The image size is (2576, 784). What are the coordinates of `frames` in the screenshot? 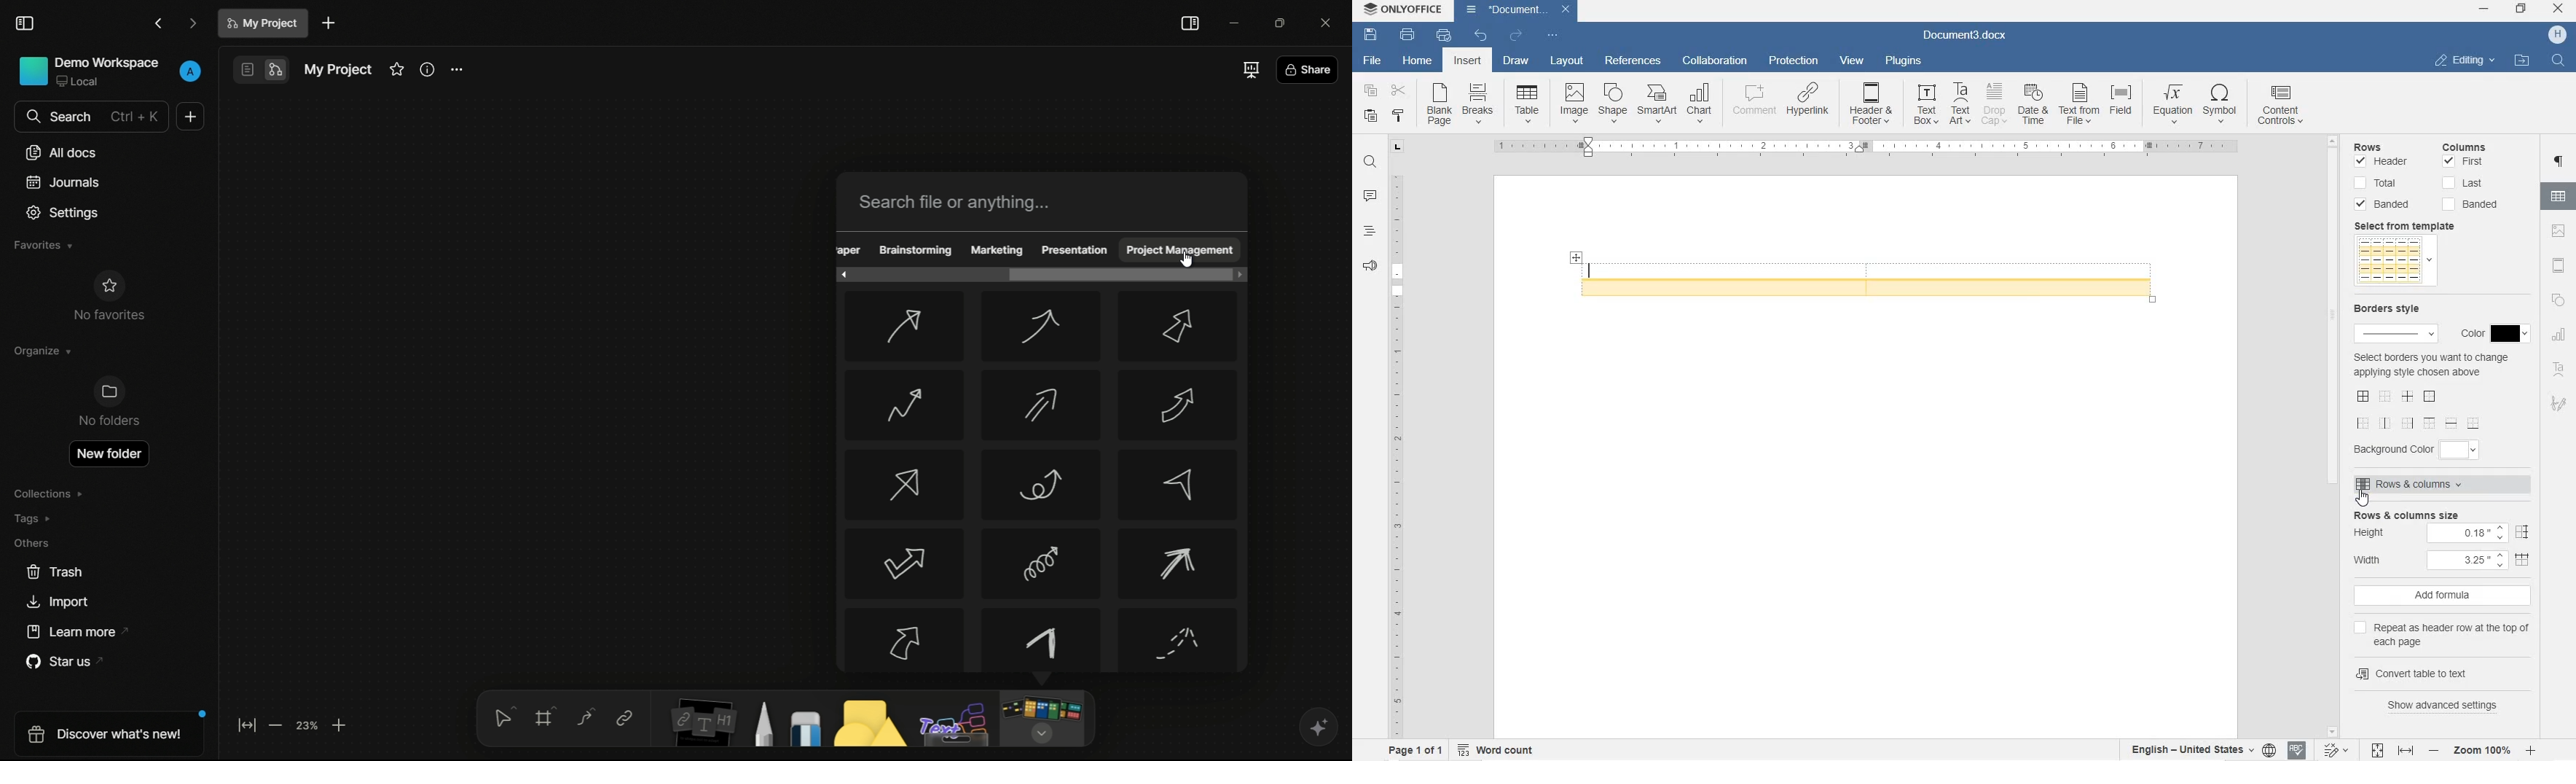 It's located at (547, 716).